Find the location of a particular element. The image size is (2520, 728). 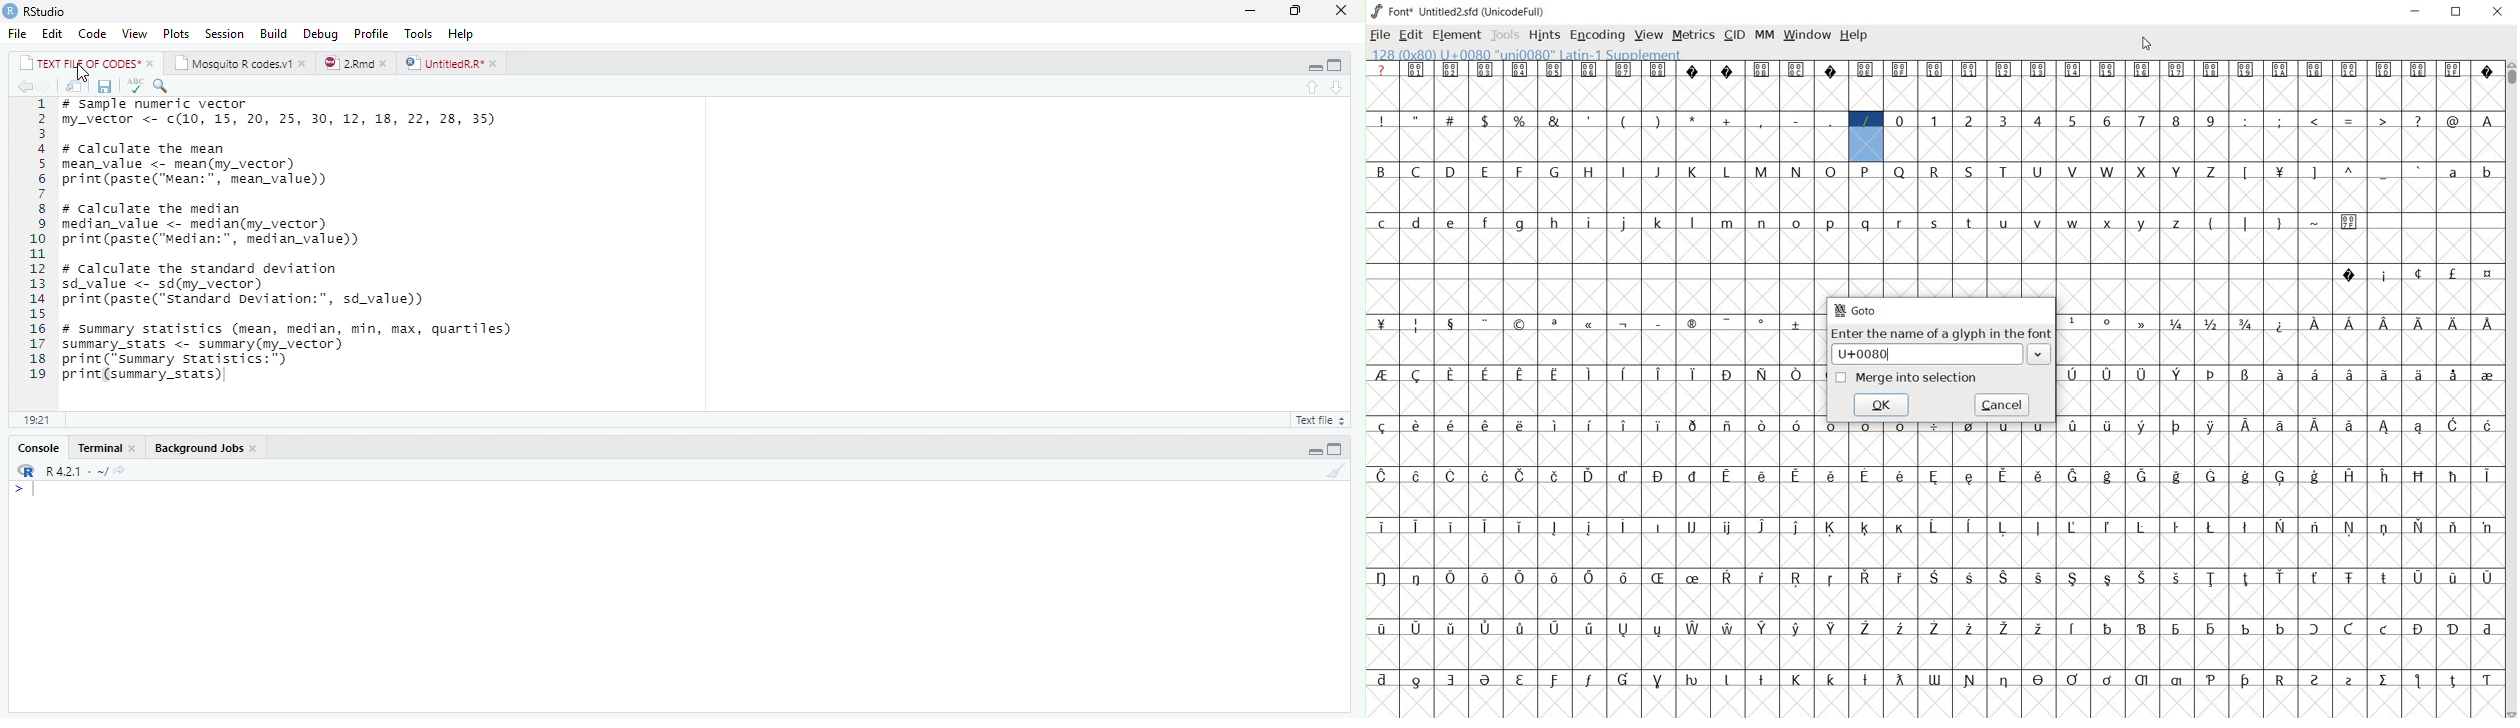

glyph is located at coordinates (1727, 71).